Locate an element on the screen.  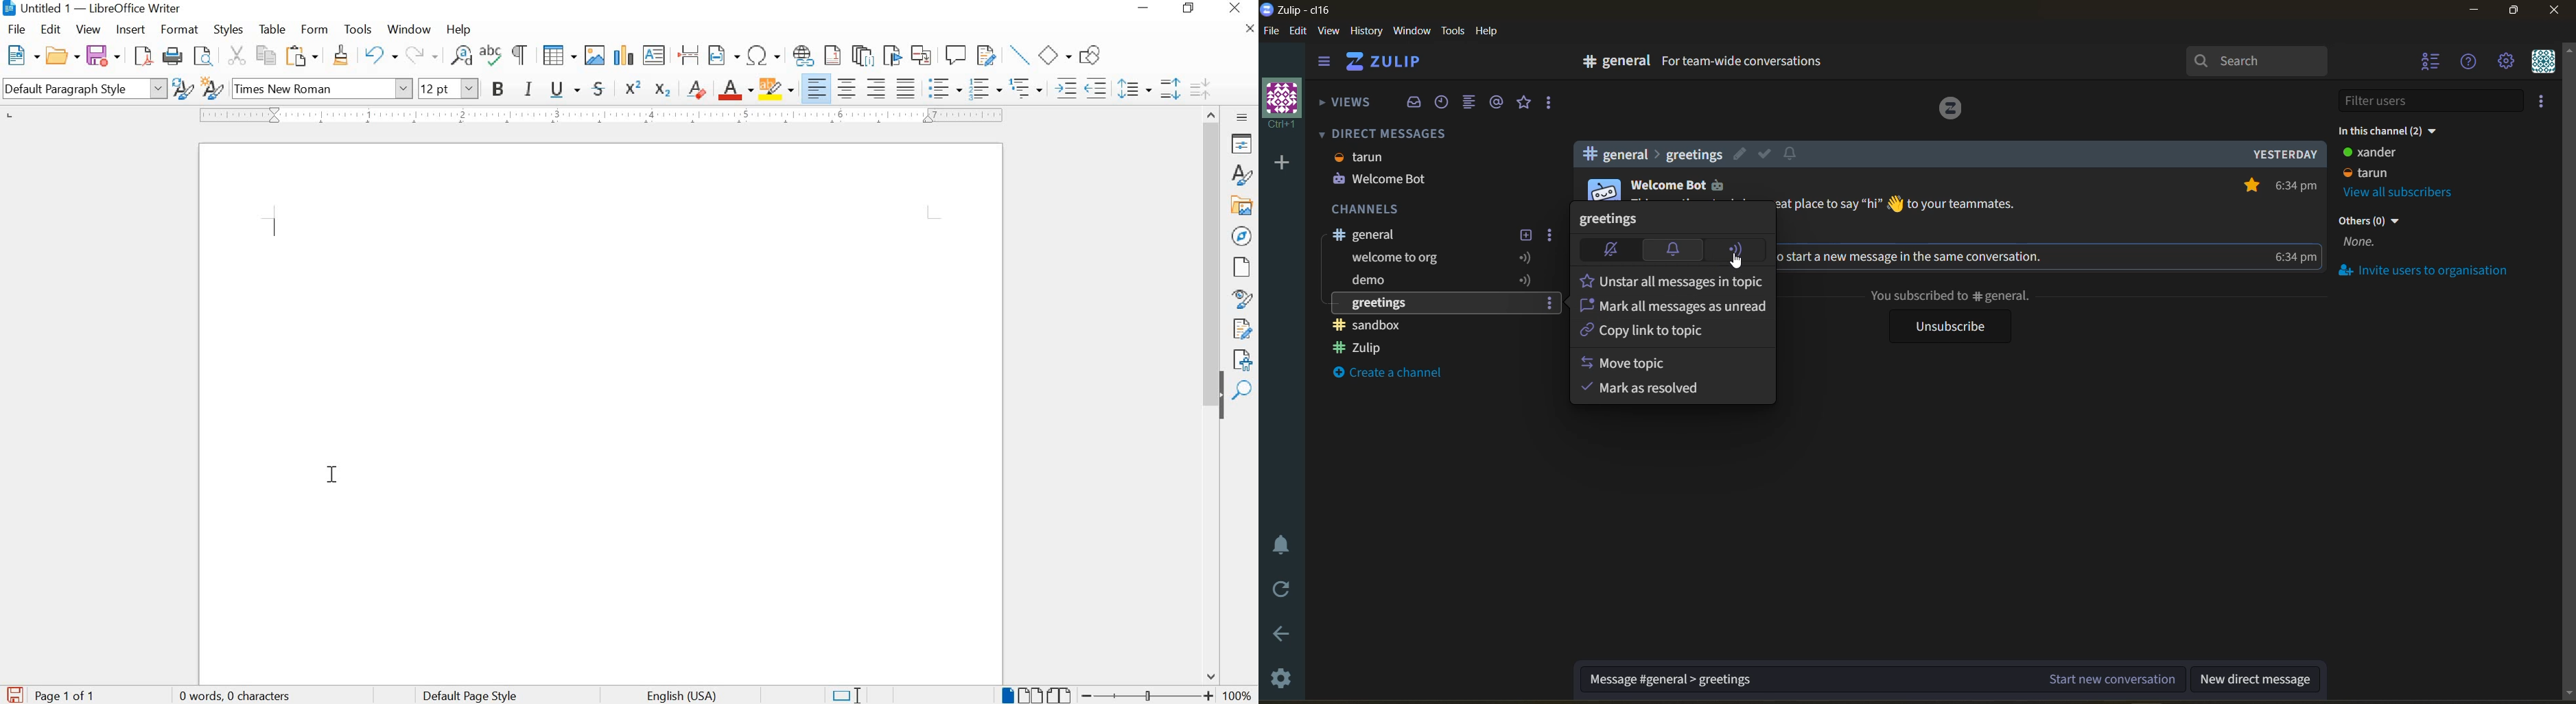
new direct message is located at coordinates (2256, 677).